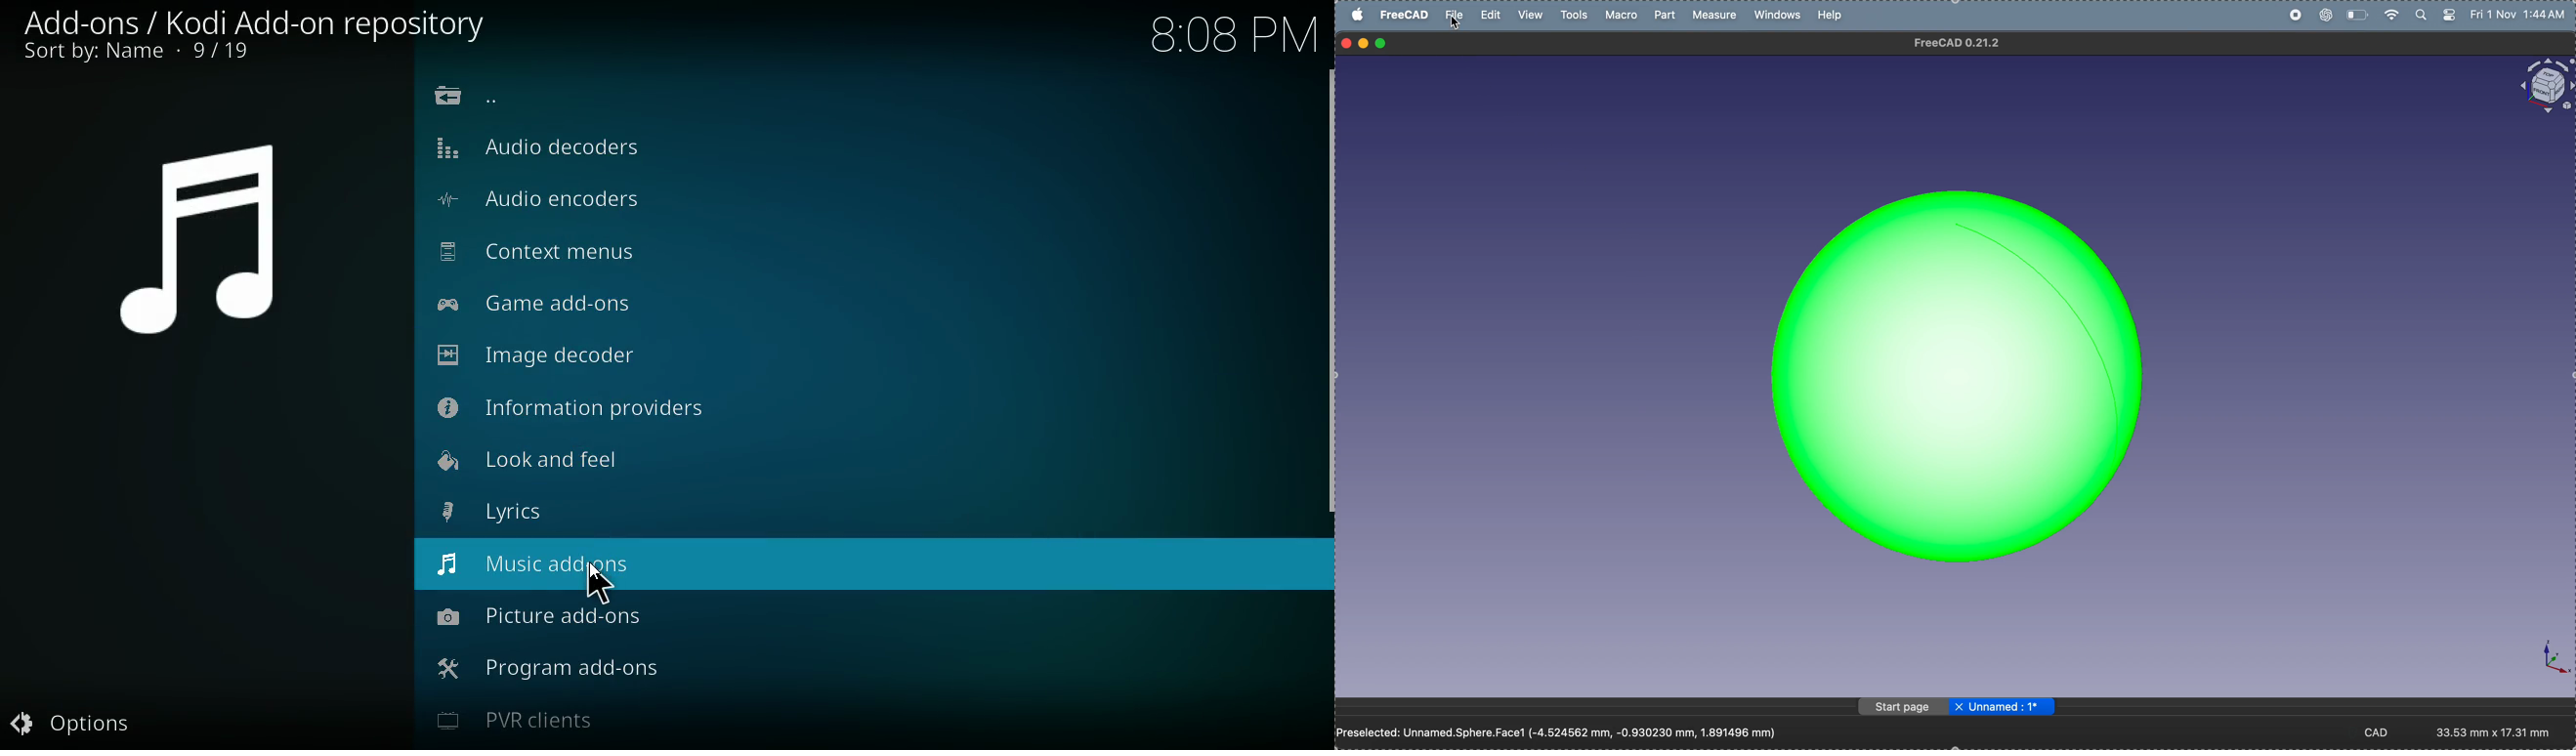  I want to click on Time - 8:08PM, so click(1228, 35).